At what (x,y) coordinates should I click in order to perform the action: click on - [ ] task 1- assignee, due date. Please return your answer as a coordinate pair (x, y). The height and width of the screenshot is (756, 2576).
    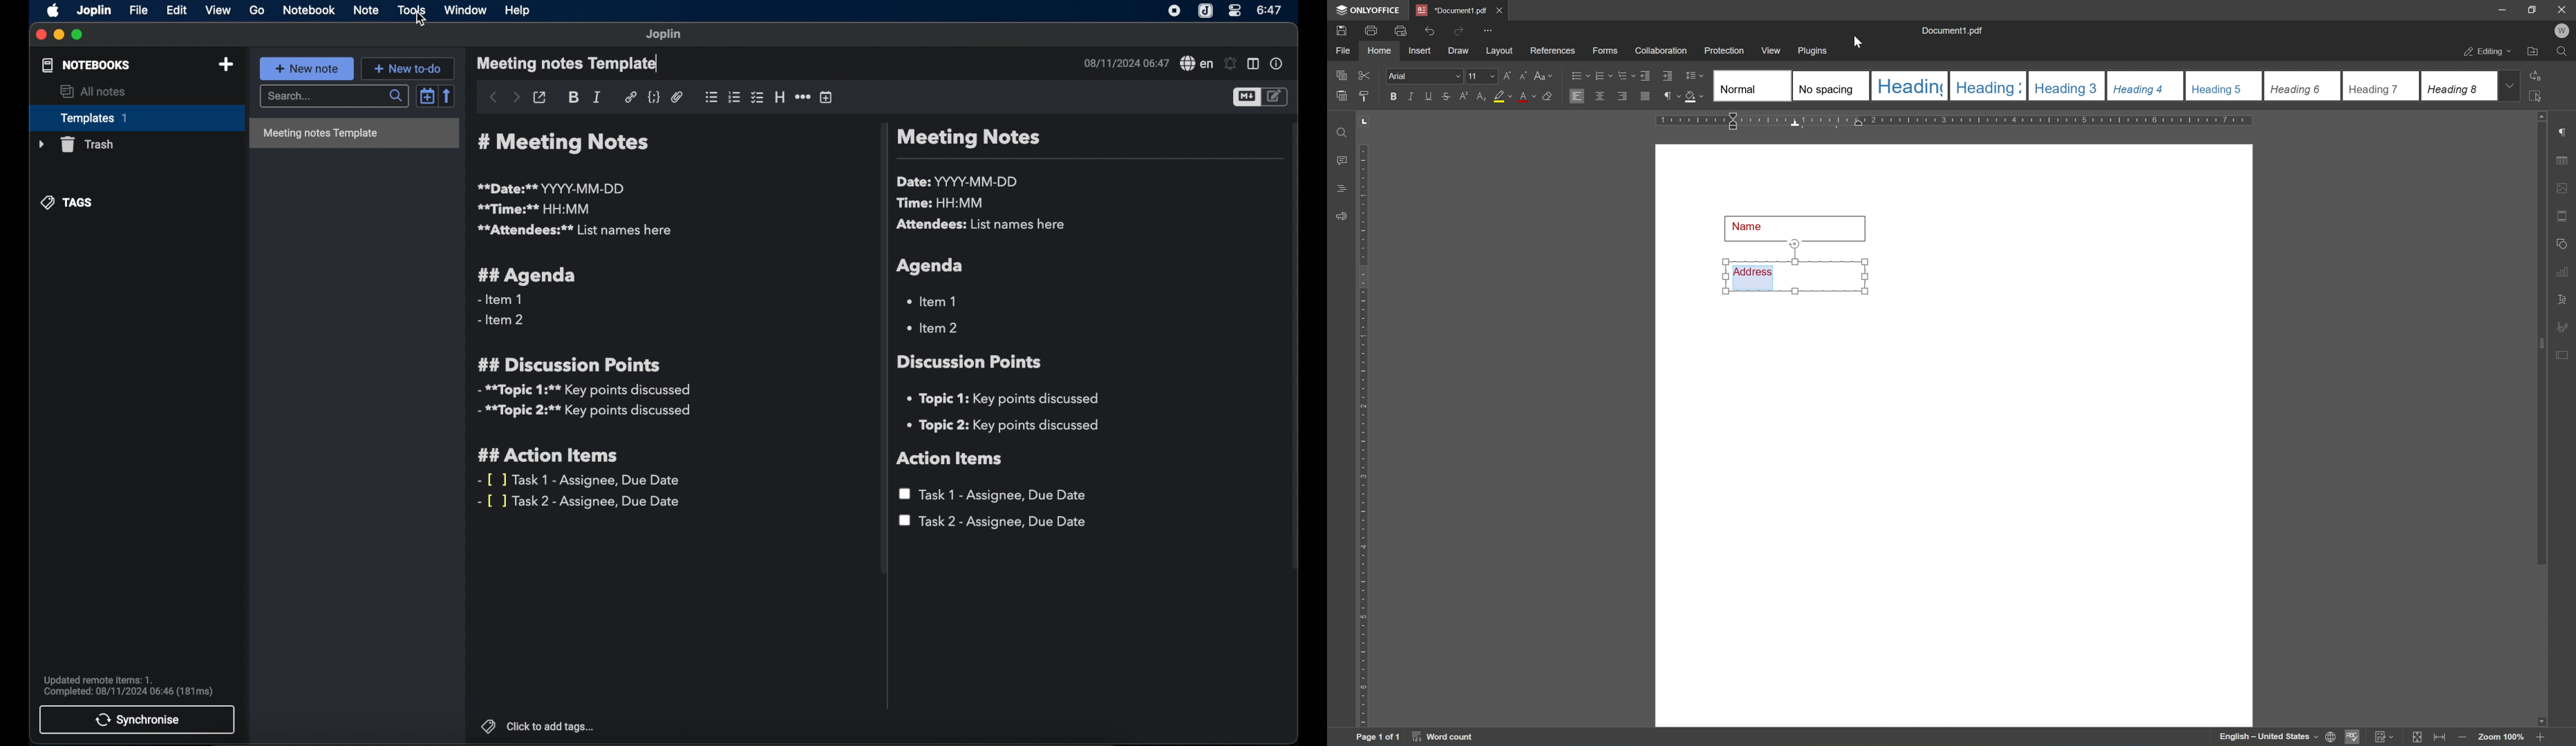
    Looking at the image, I should click on (580, 480).